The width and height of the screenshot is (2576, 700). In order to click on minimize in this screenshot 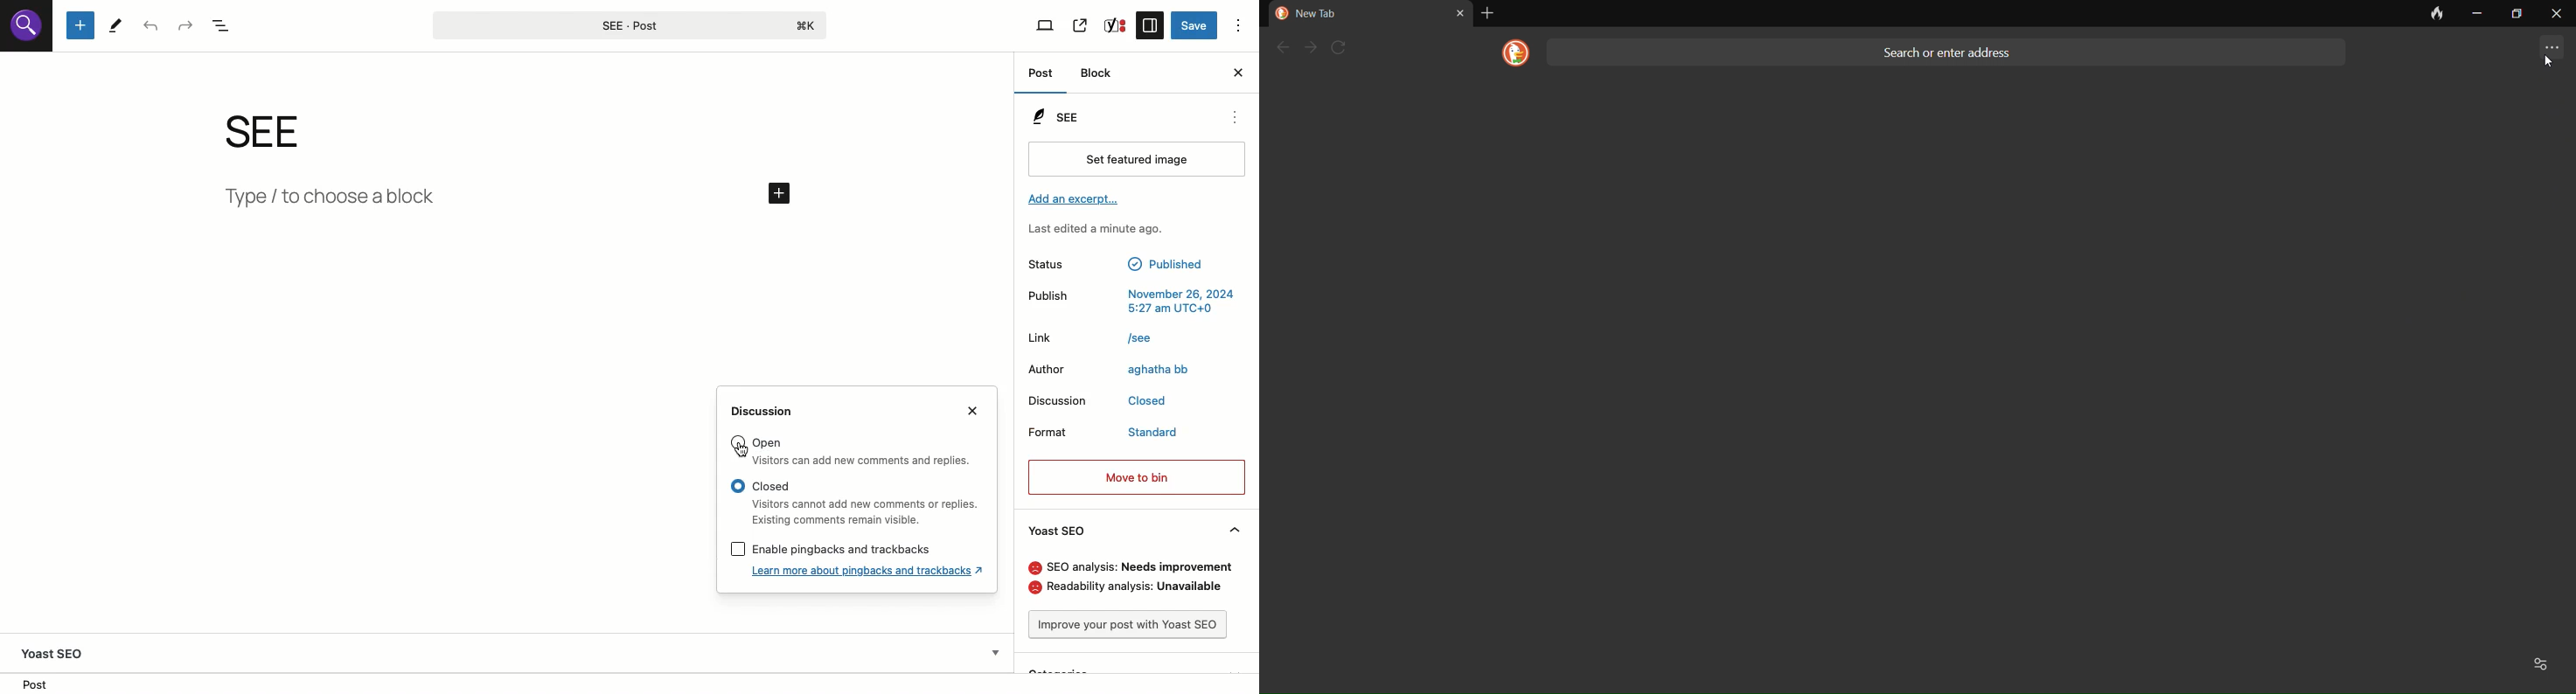, I will do `click(2476, 14)`.